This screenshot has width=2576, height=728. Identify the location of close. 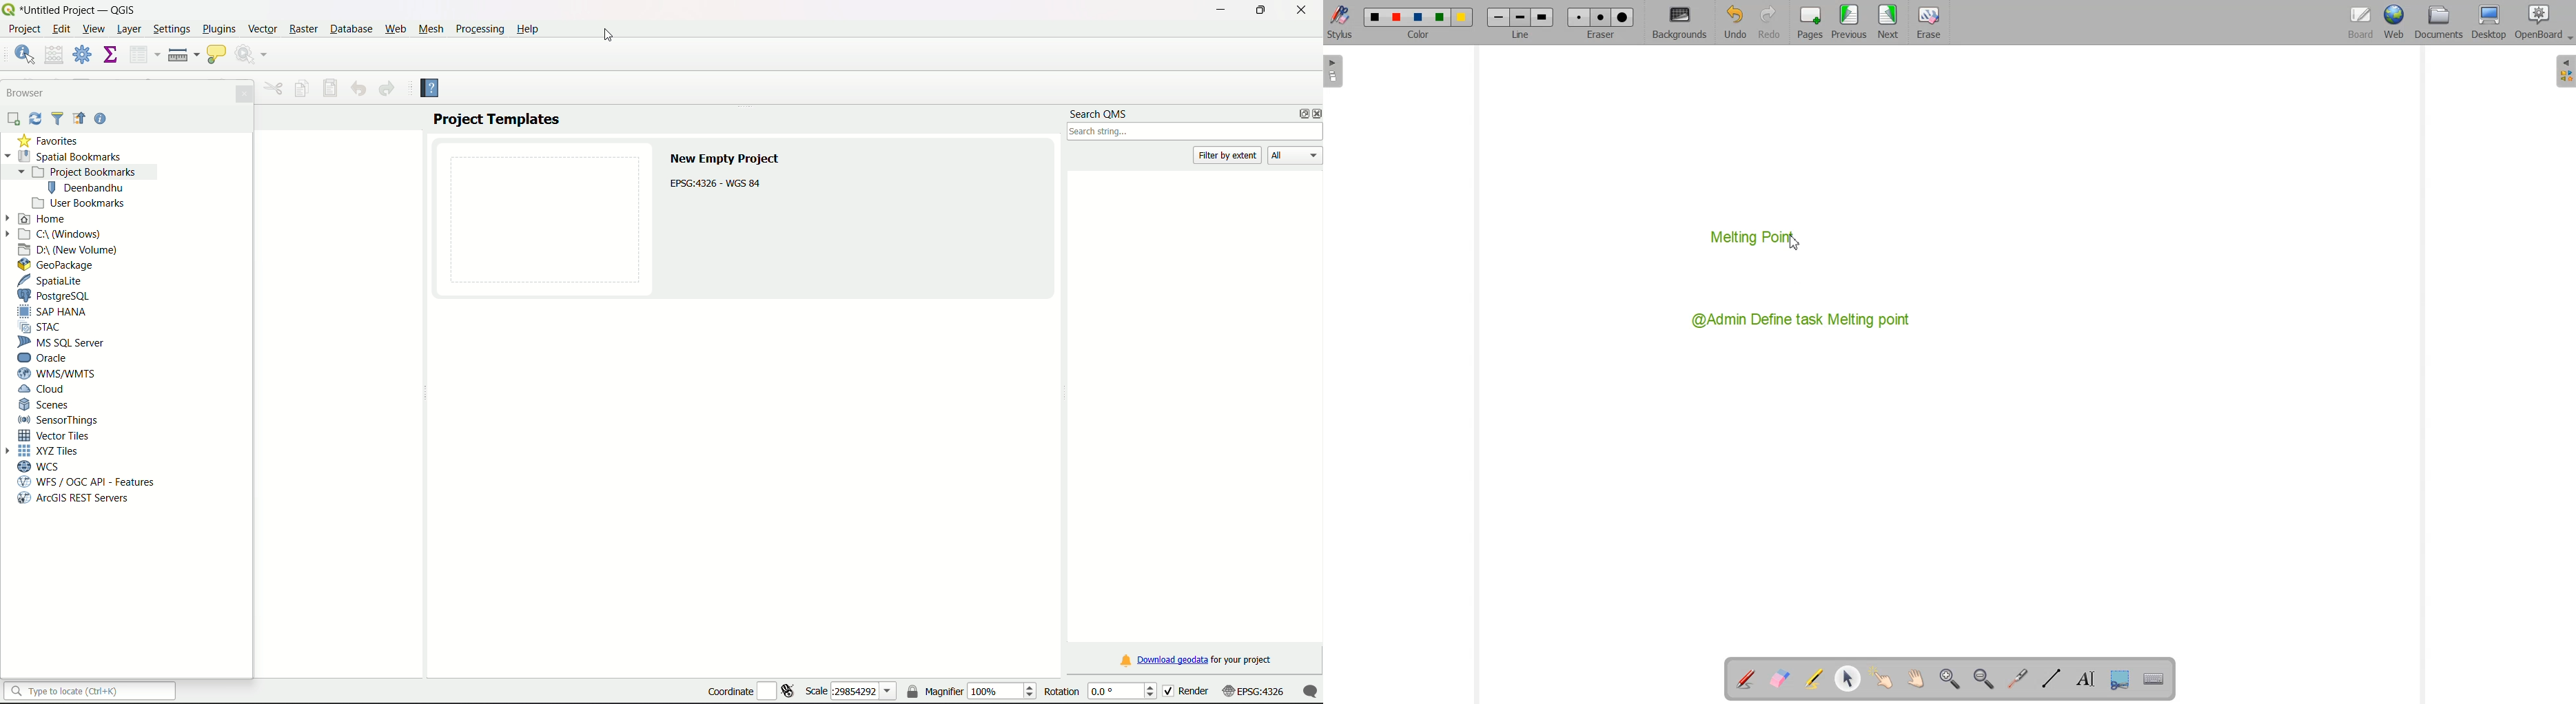
(1315, 114).